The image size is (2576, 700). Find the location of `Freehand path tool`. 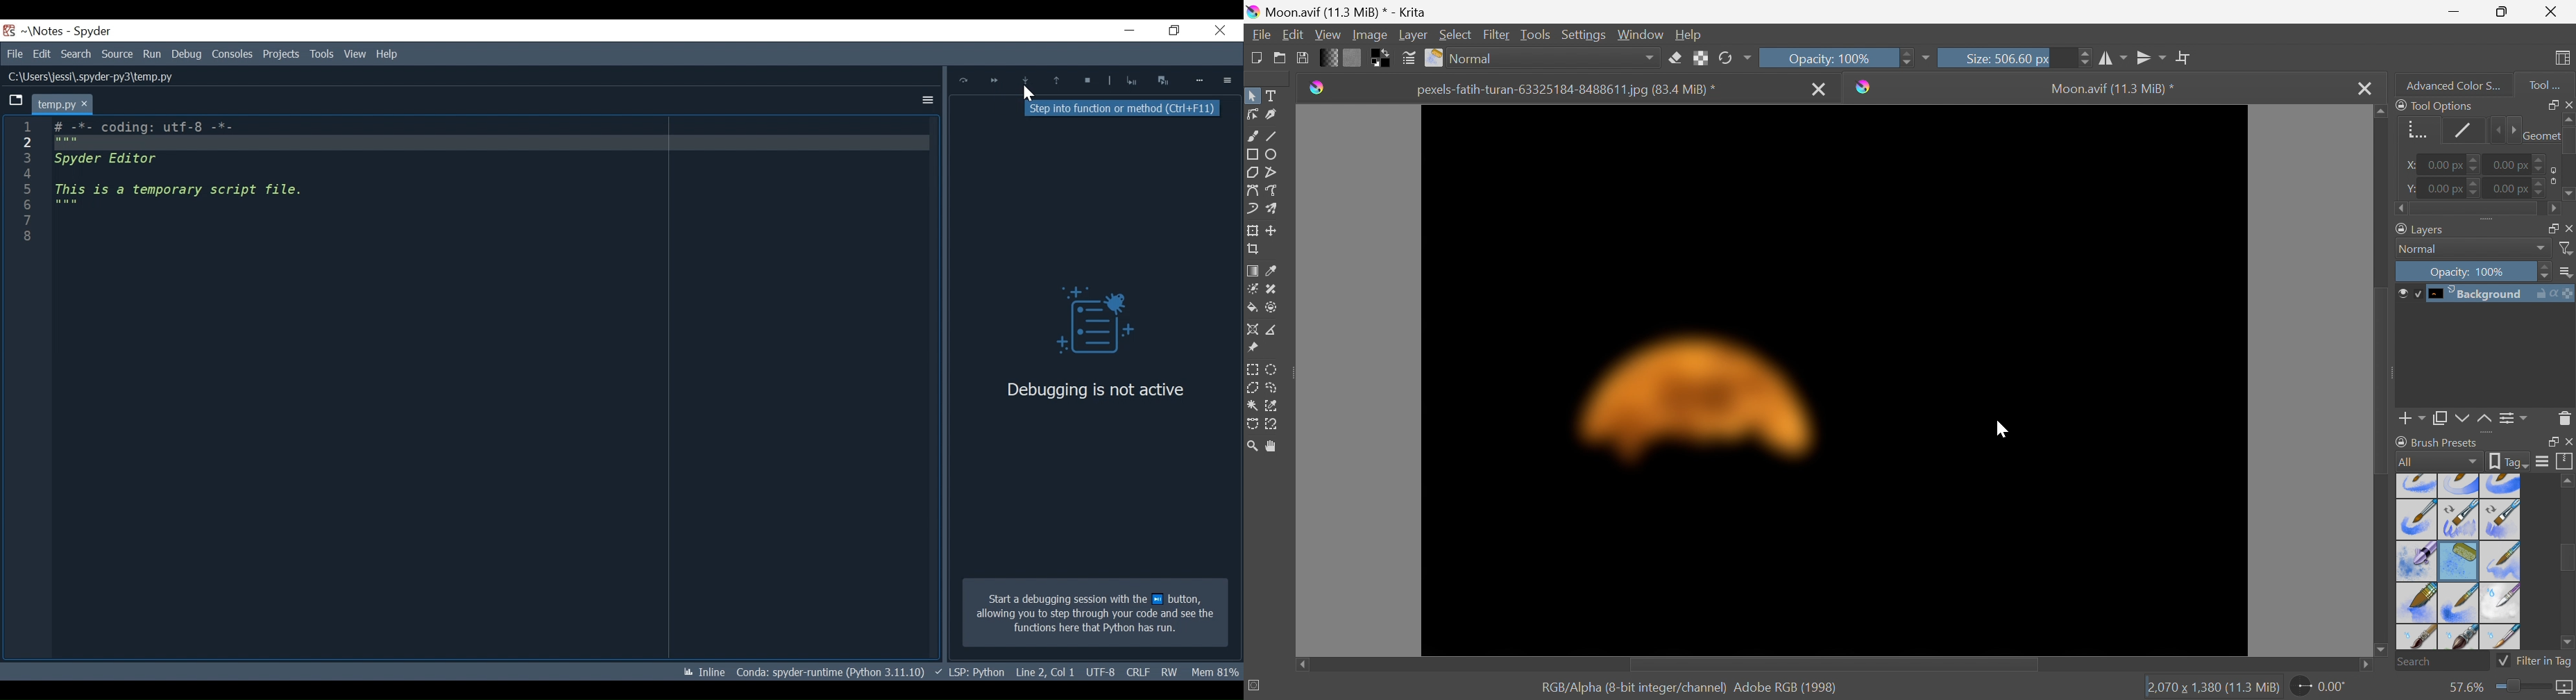

Freehand path tool is located at coordinates (1272, 190).